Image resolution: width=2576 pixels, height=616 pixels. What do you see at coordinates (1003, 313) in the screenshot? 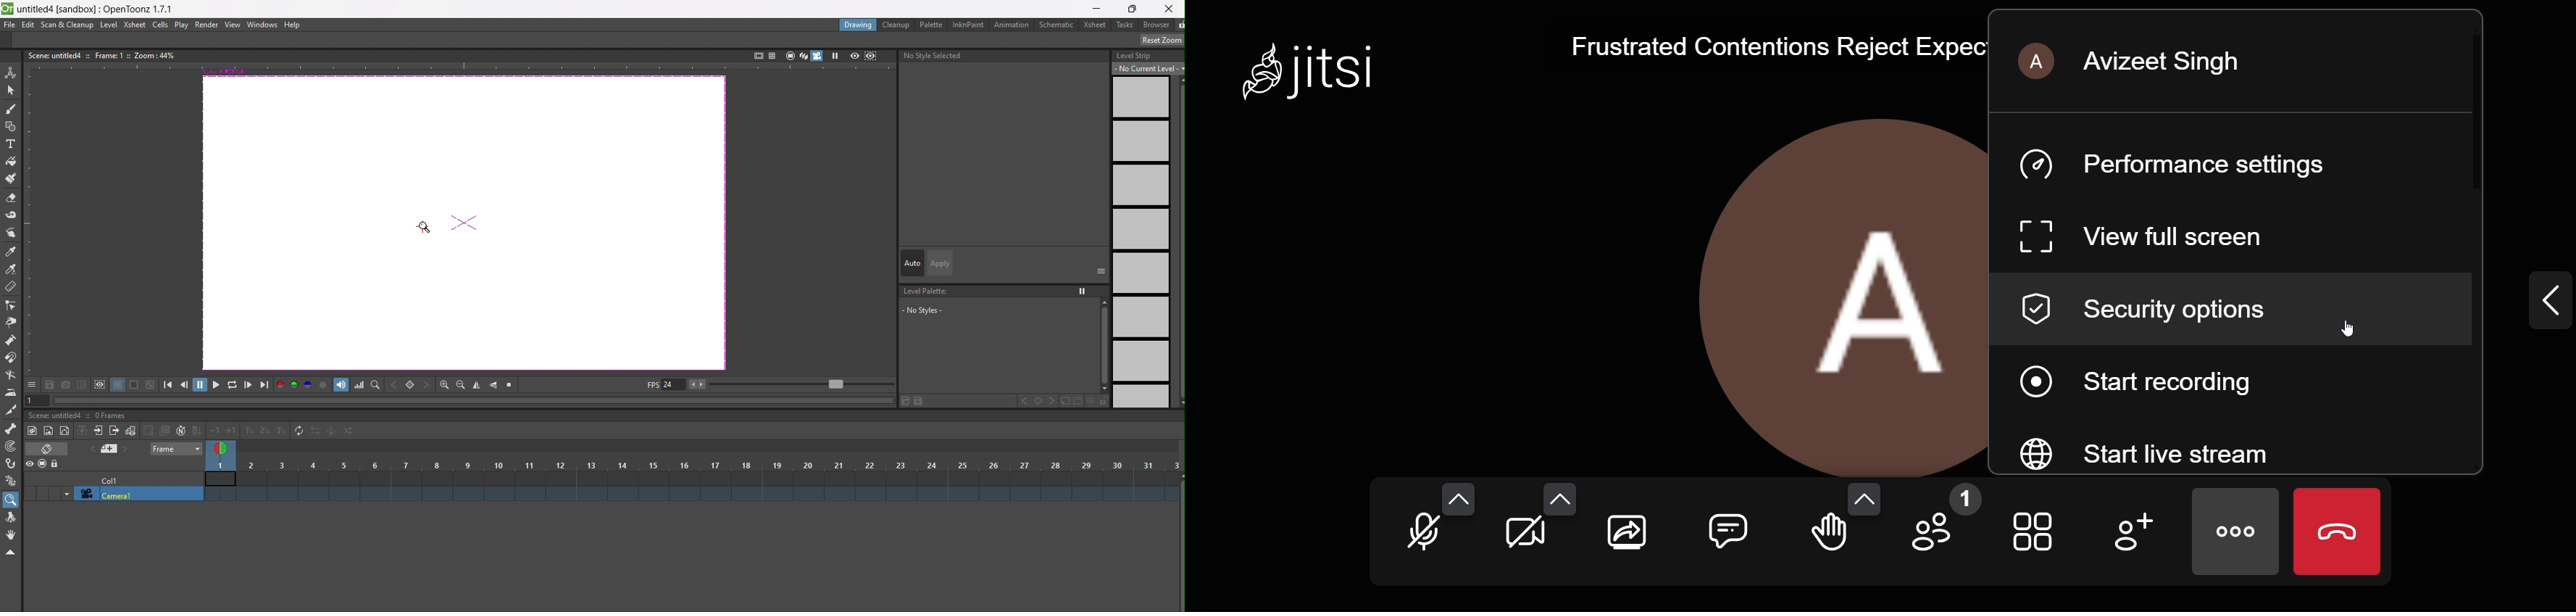
I see `level palette` at bounding box center [1003, 313].